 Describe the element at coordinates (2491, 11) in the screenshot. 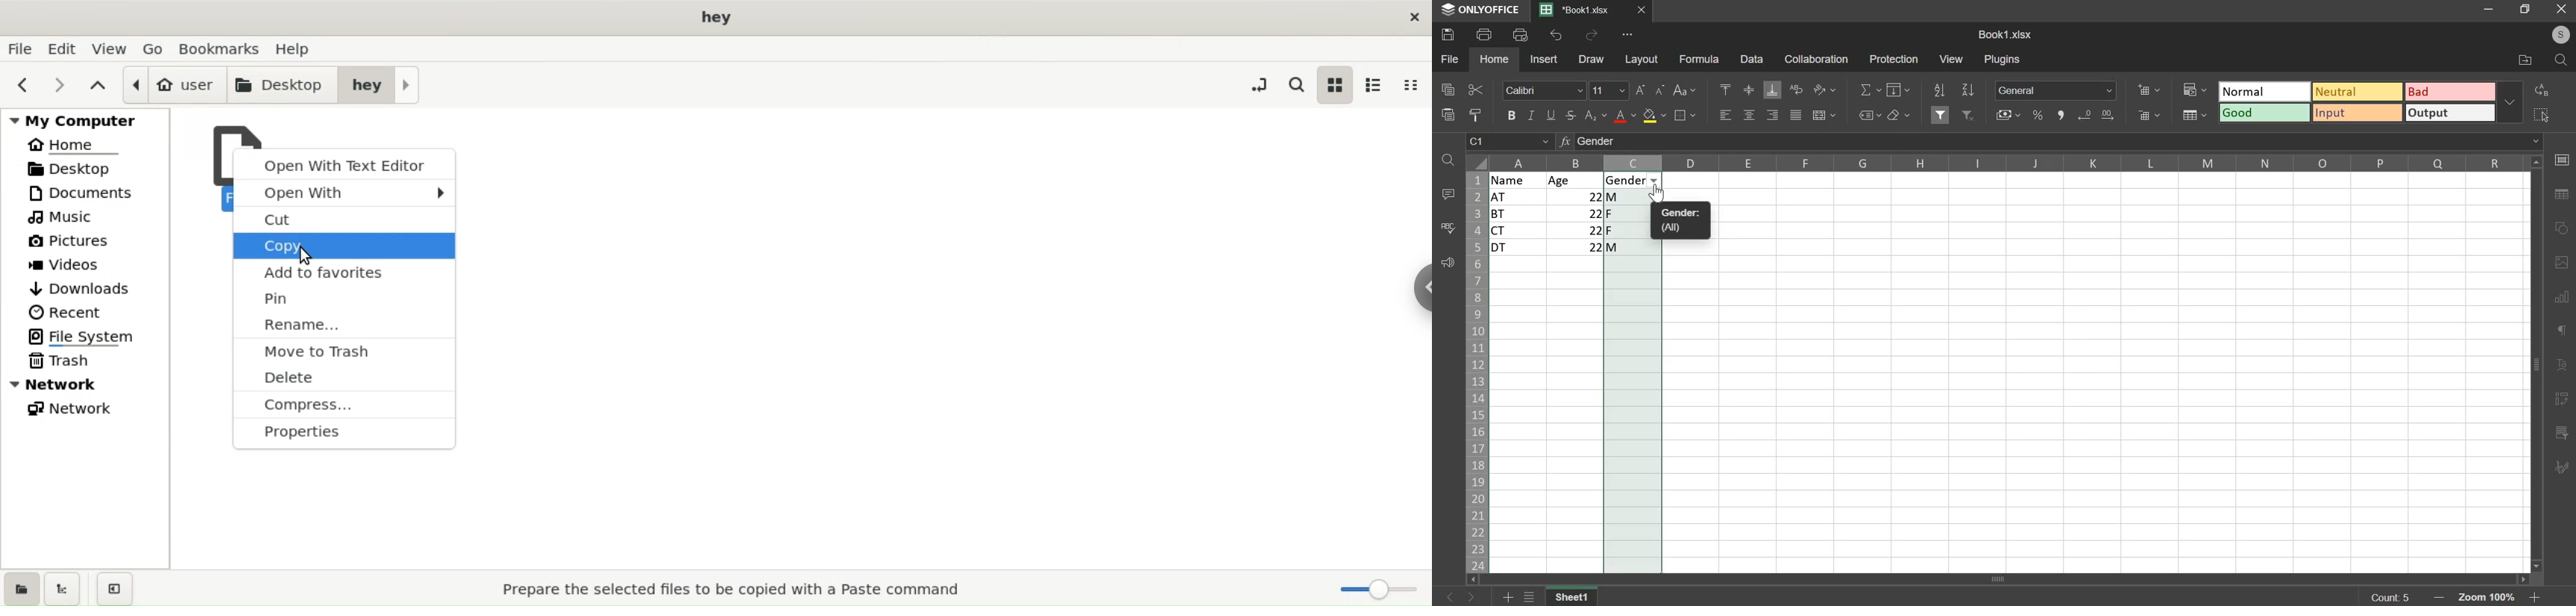

I see `minimize` at that location.